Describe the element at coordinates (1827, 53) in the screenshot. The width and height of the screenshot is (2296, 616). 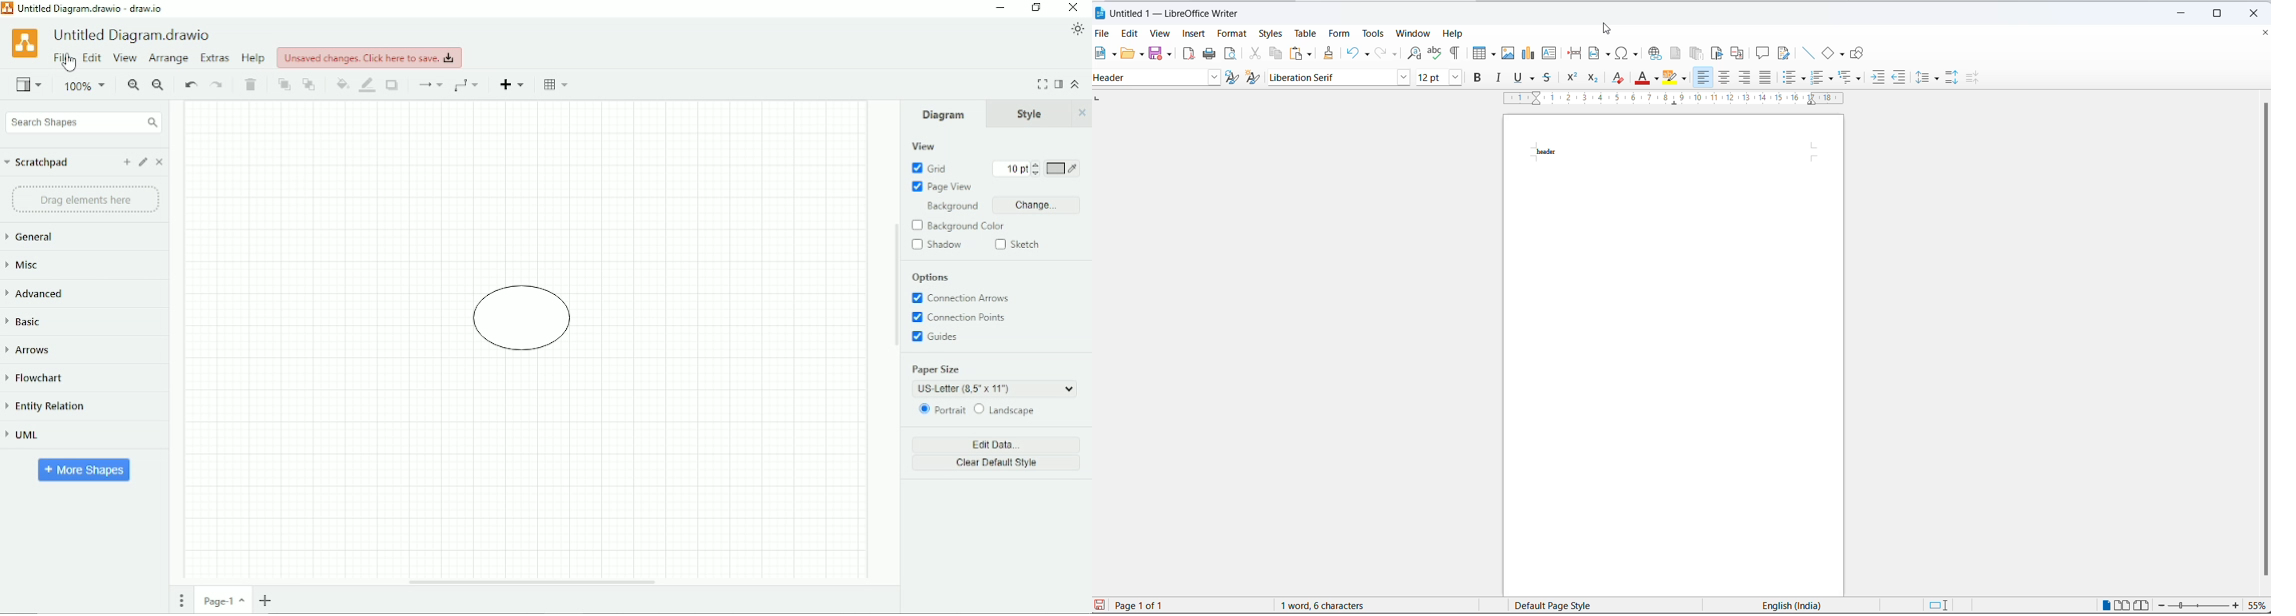
I see `basic shapes` at that location.